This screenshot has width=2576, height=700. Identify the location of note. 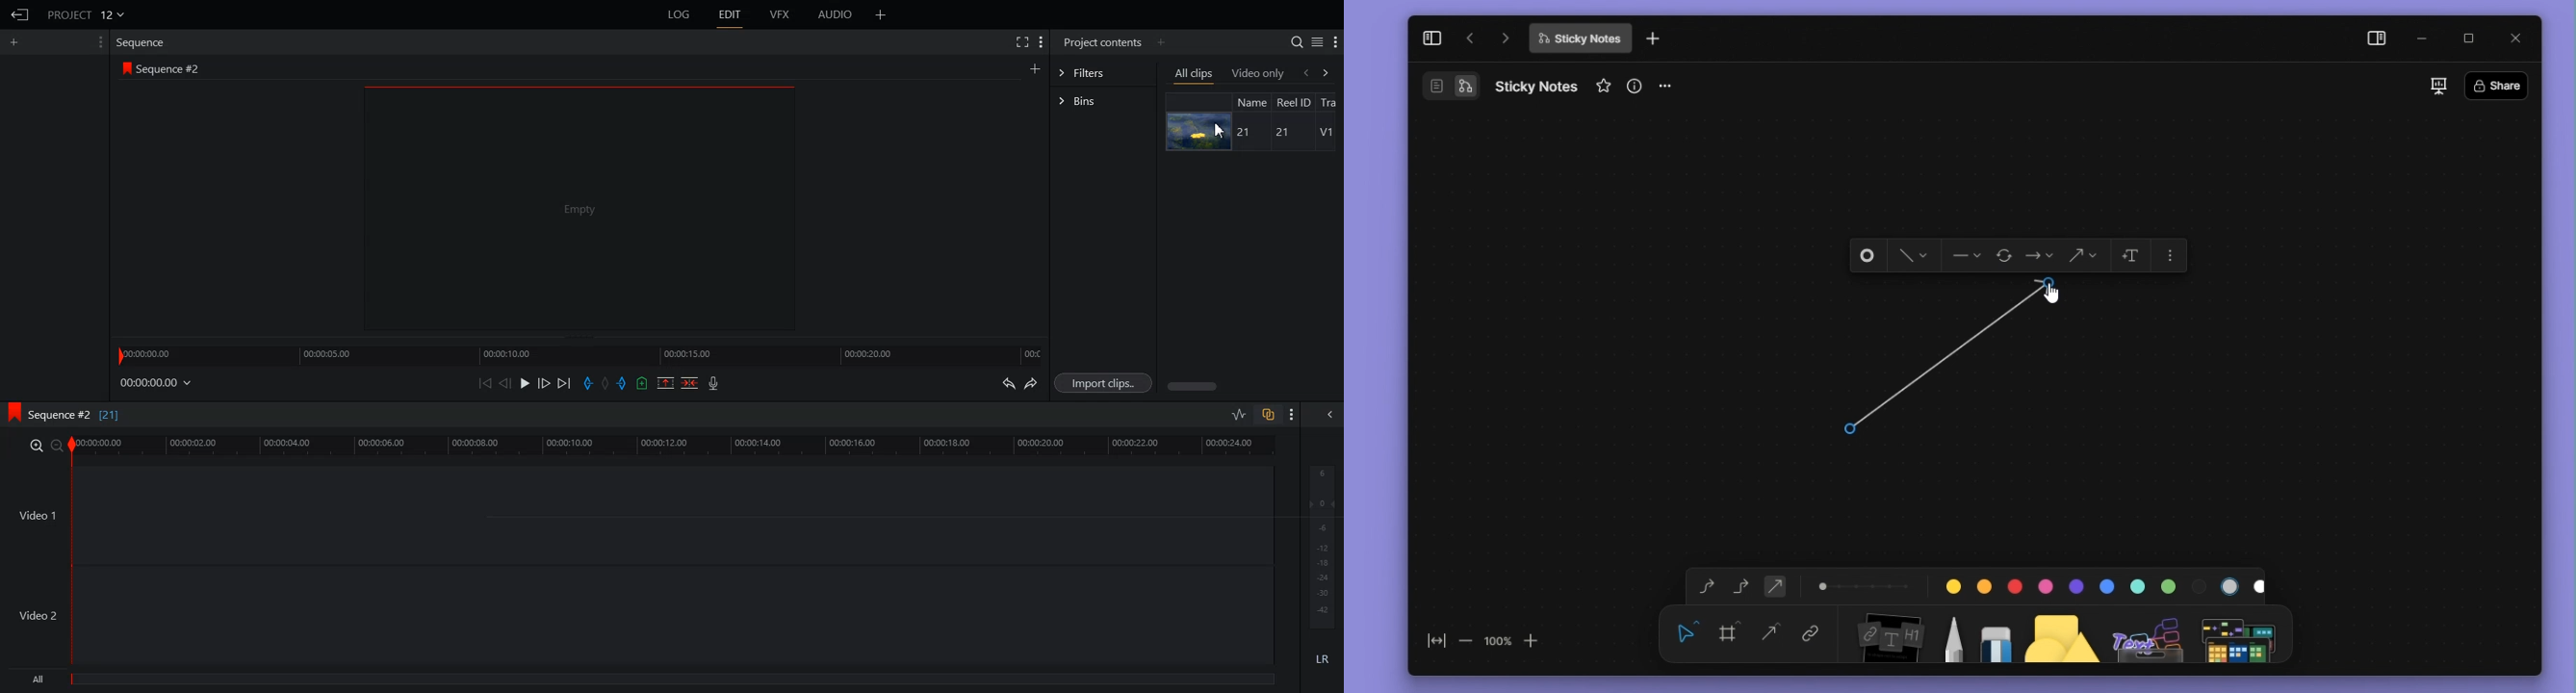
(1888, 634).